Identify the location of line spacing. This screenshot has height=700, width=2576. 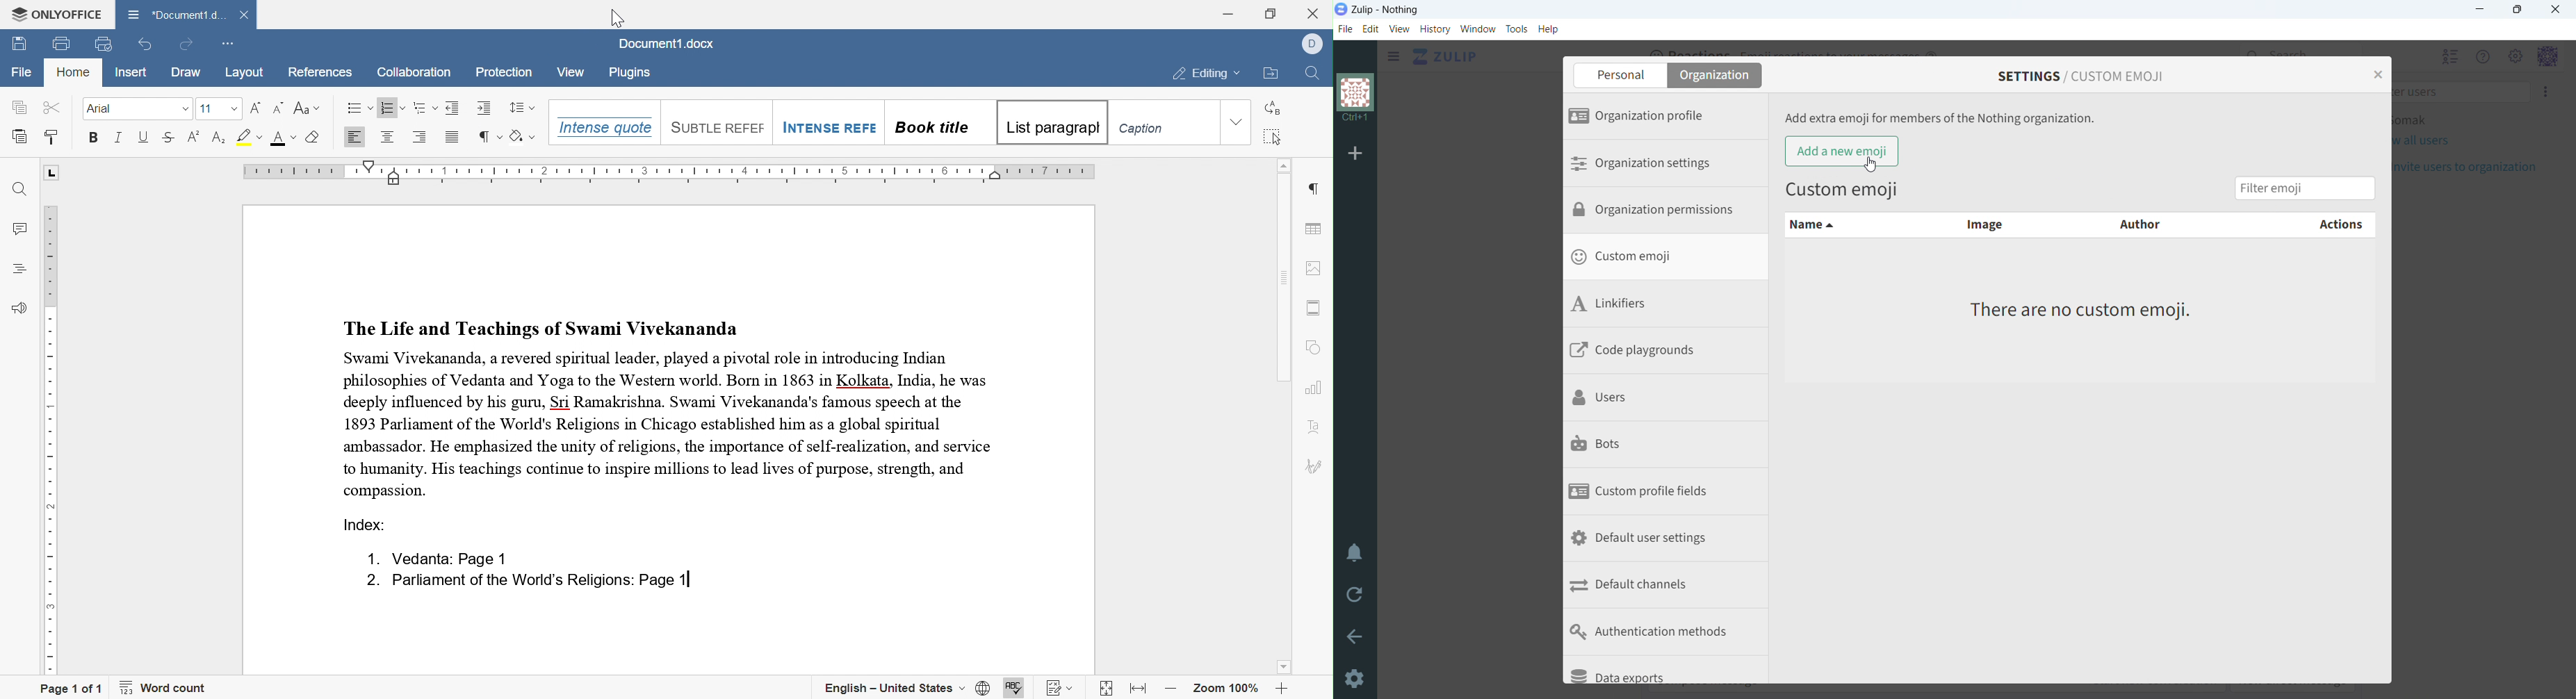
(520, 108).